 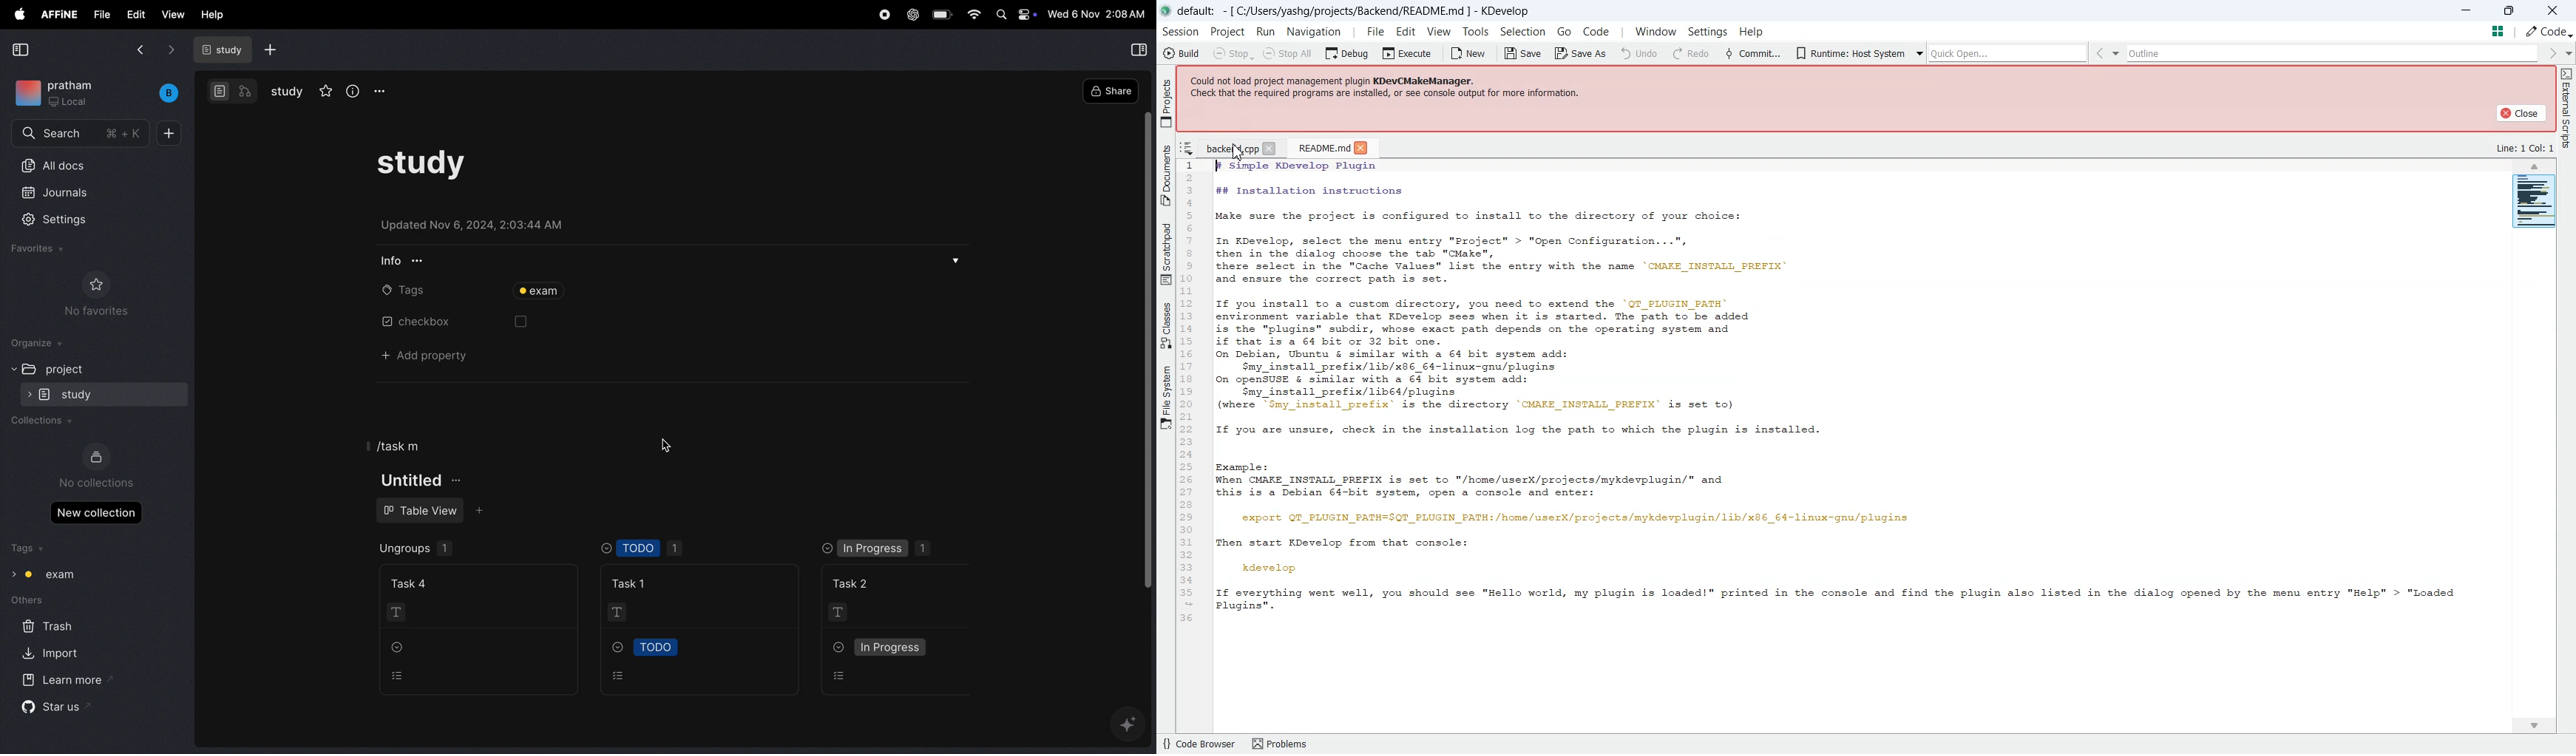 What do you see at coordinates (94, 513) in the screenshot?
I see `new collections` at bounding box center [94, 513].